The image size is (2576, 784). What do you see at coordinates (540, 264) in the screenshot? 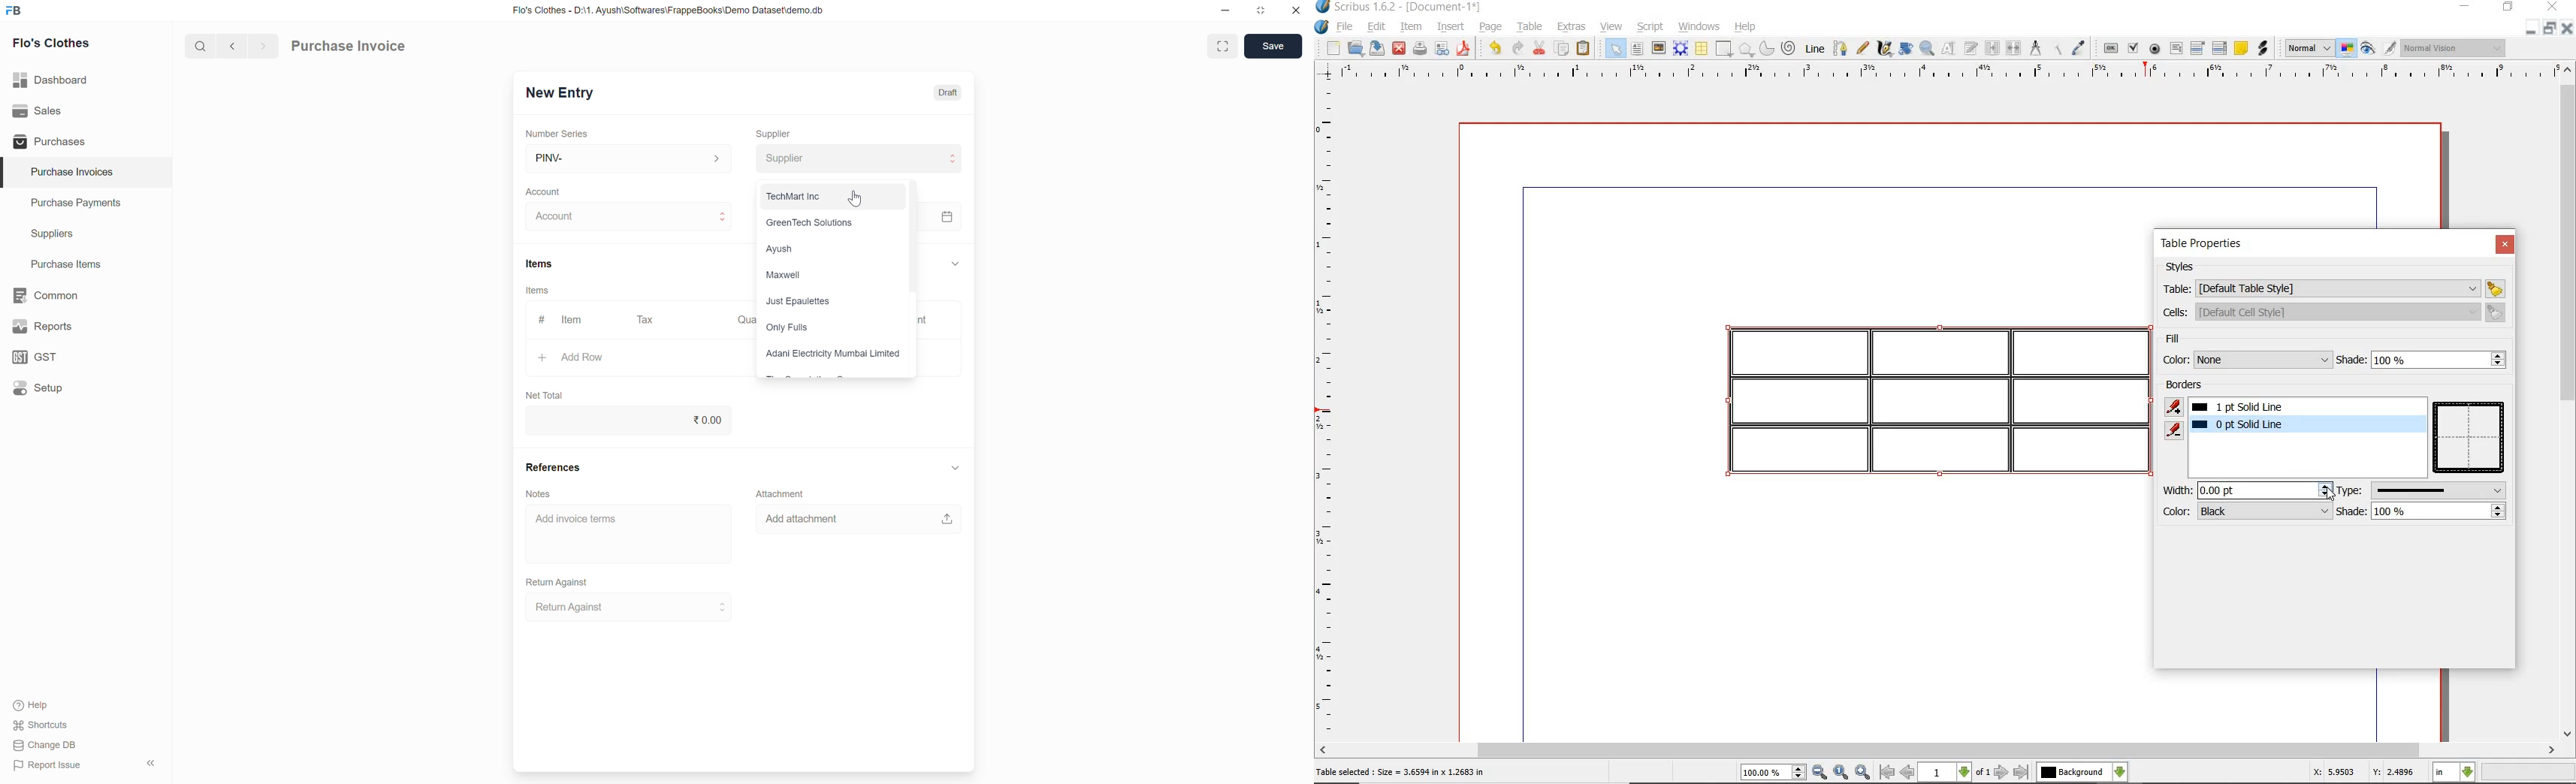
I see `Items` at bounding box center [540, 264].